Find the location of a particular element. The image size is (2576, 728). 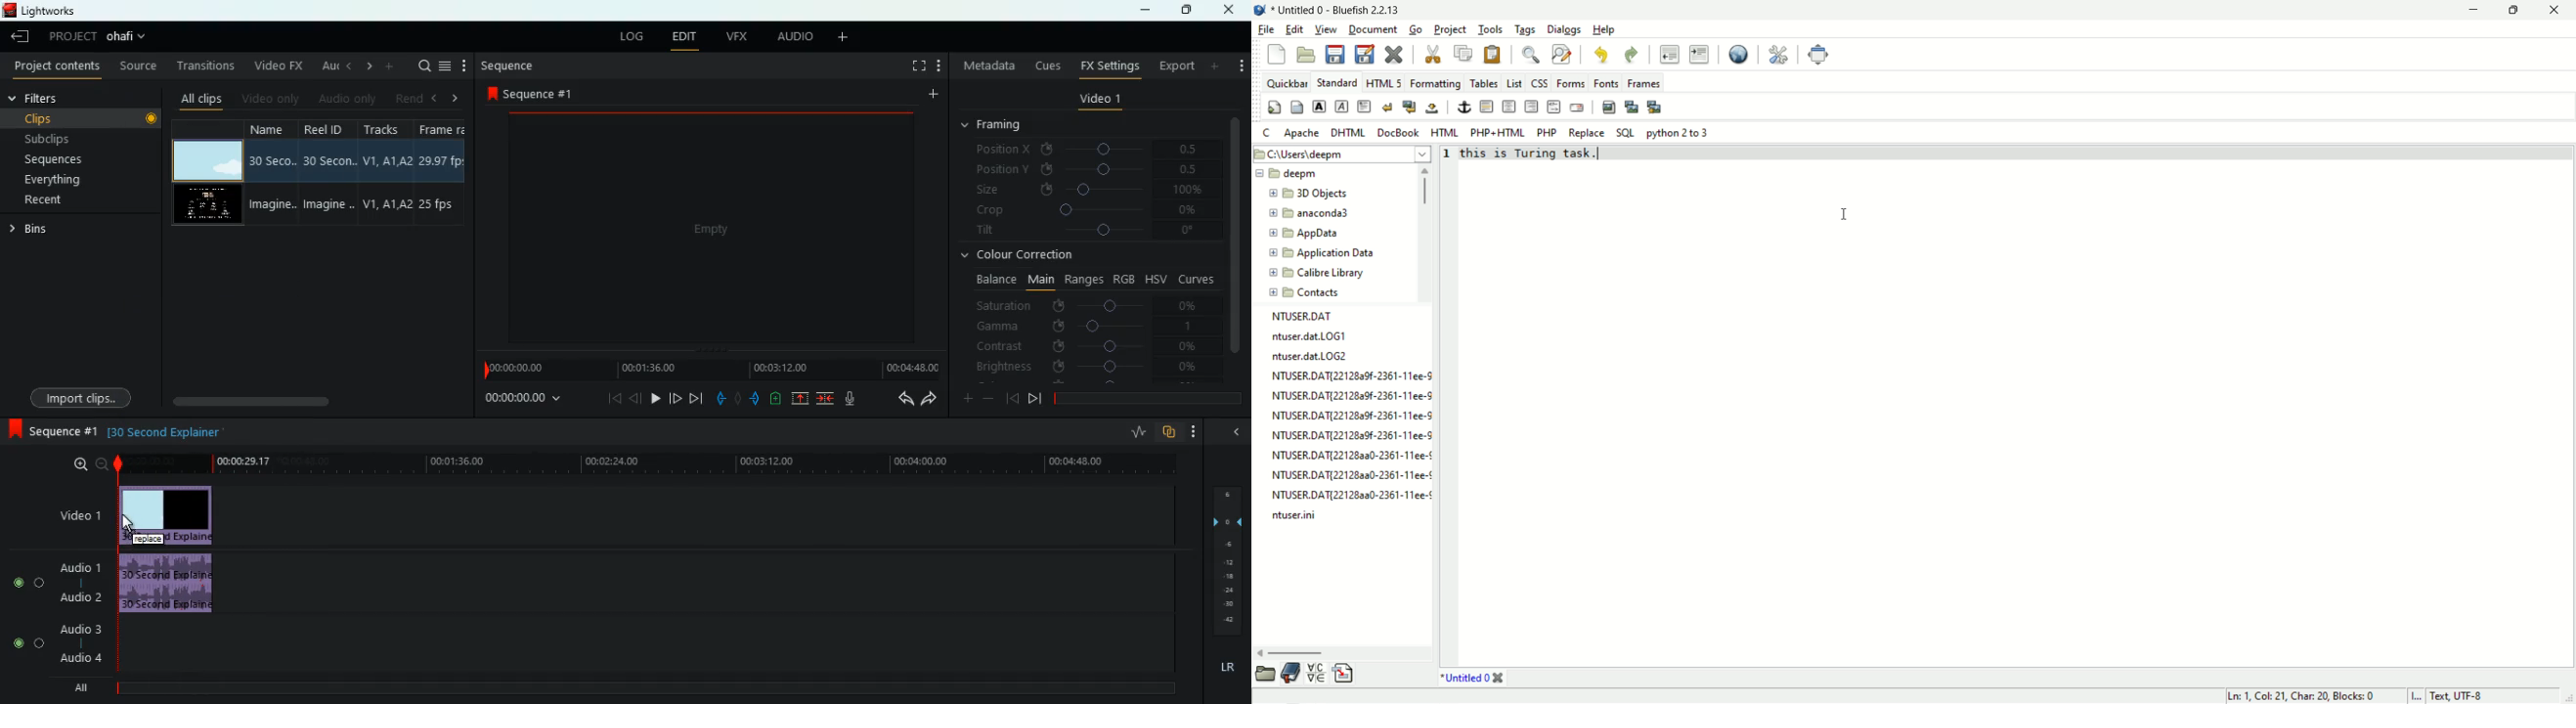

timeline is located at coordinates (651, 689).